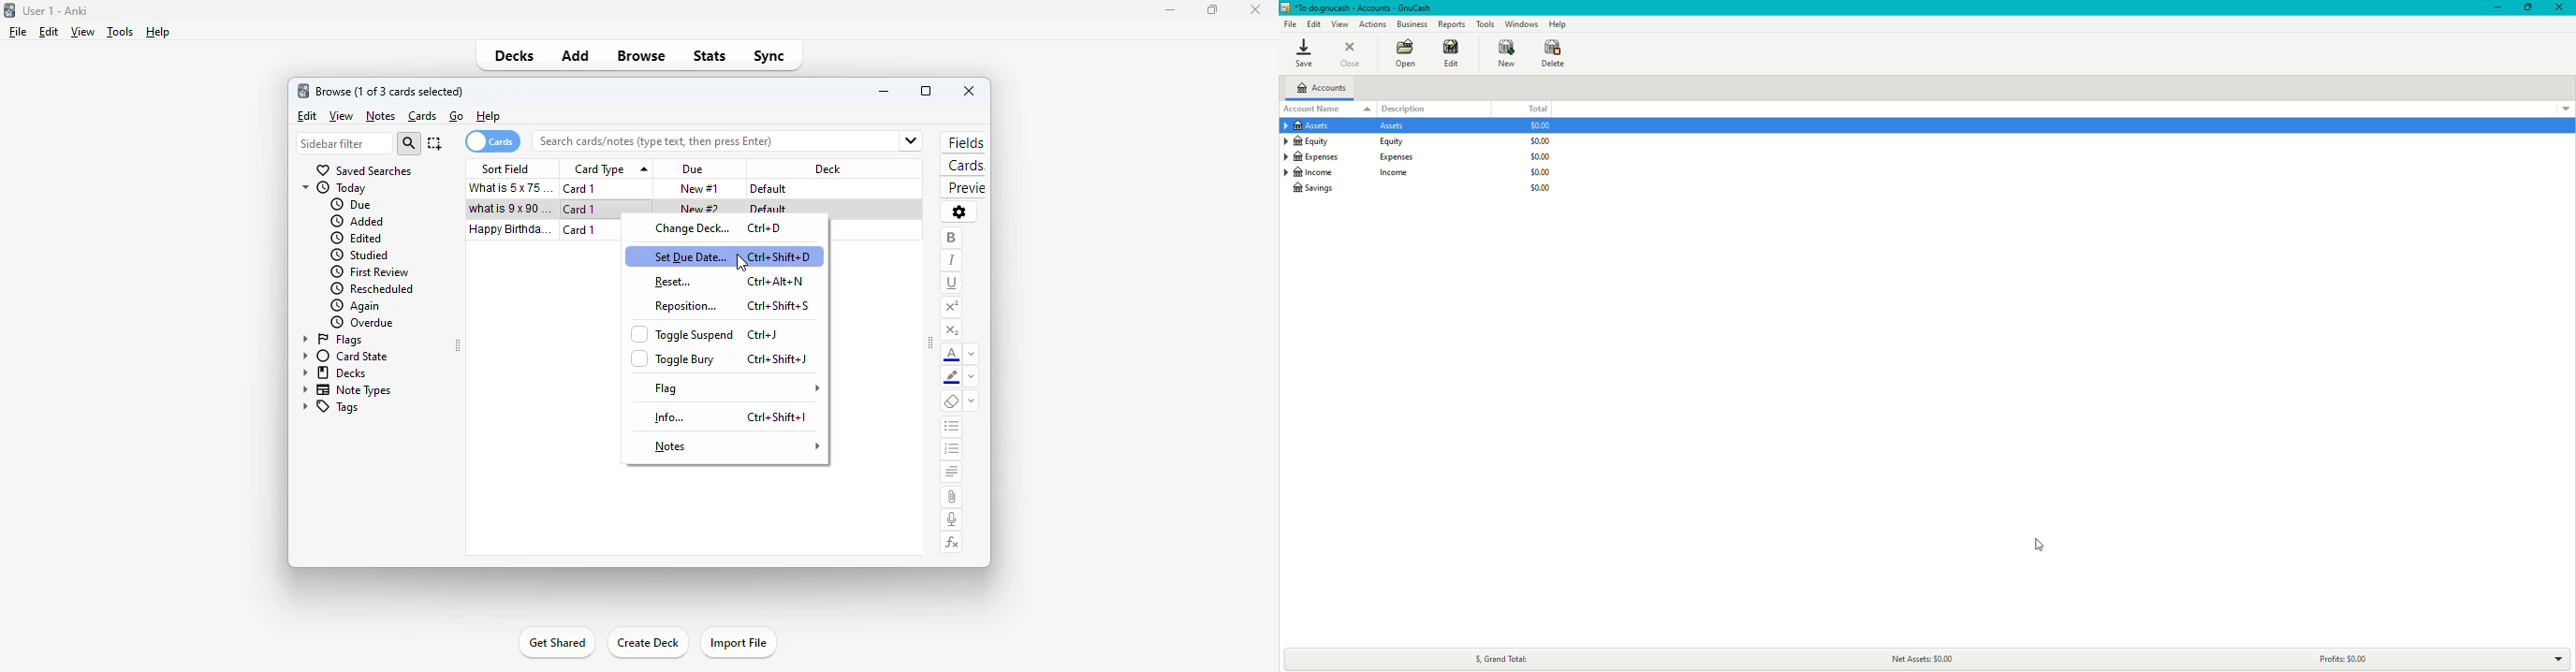 This screenshot has width=2576, height=672. What do you see at coordinates (581, 189) in the screenshot?
I see `card 1` at bounding box center [581, 189].